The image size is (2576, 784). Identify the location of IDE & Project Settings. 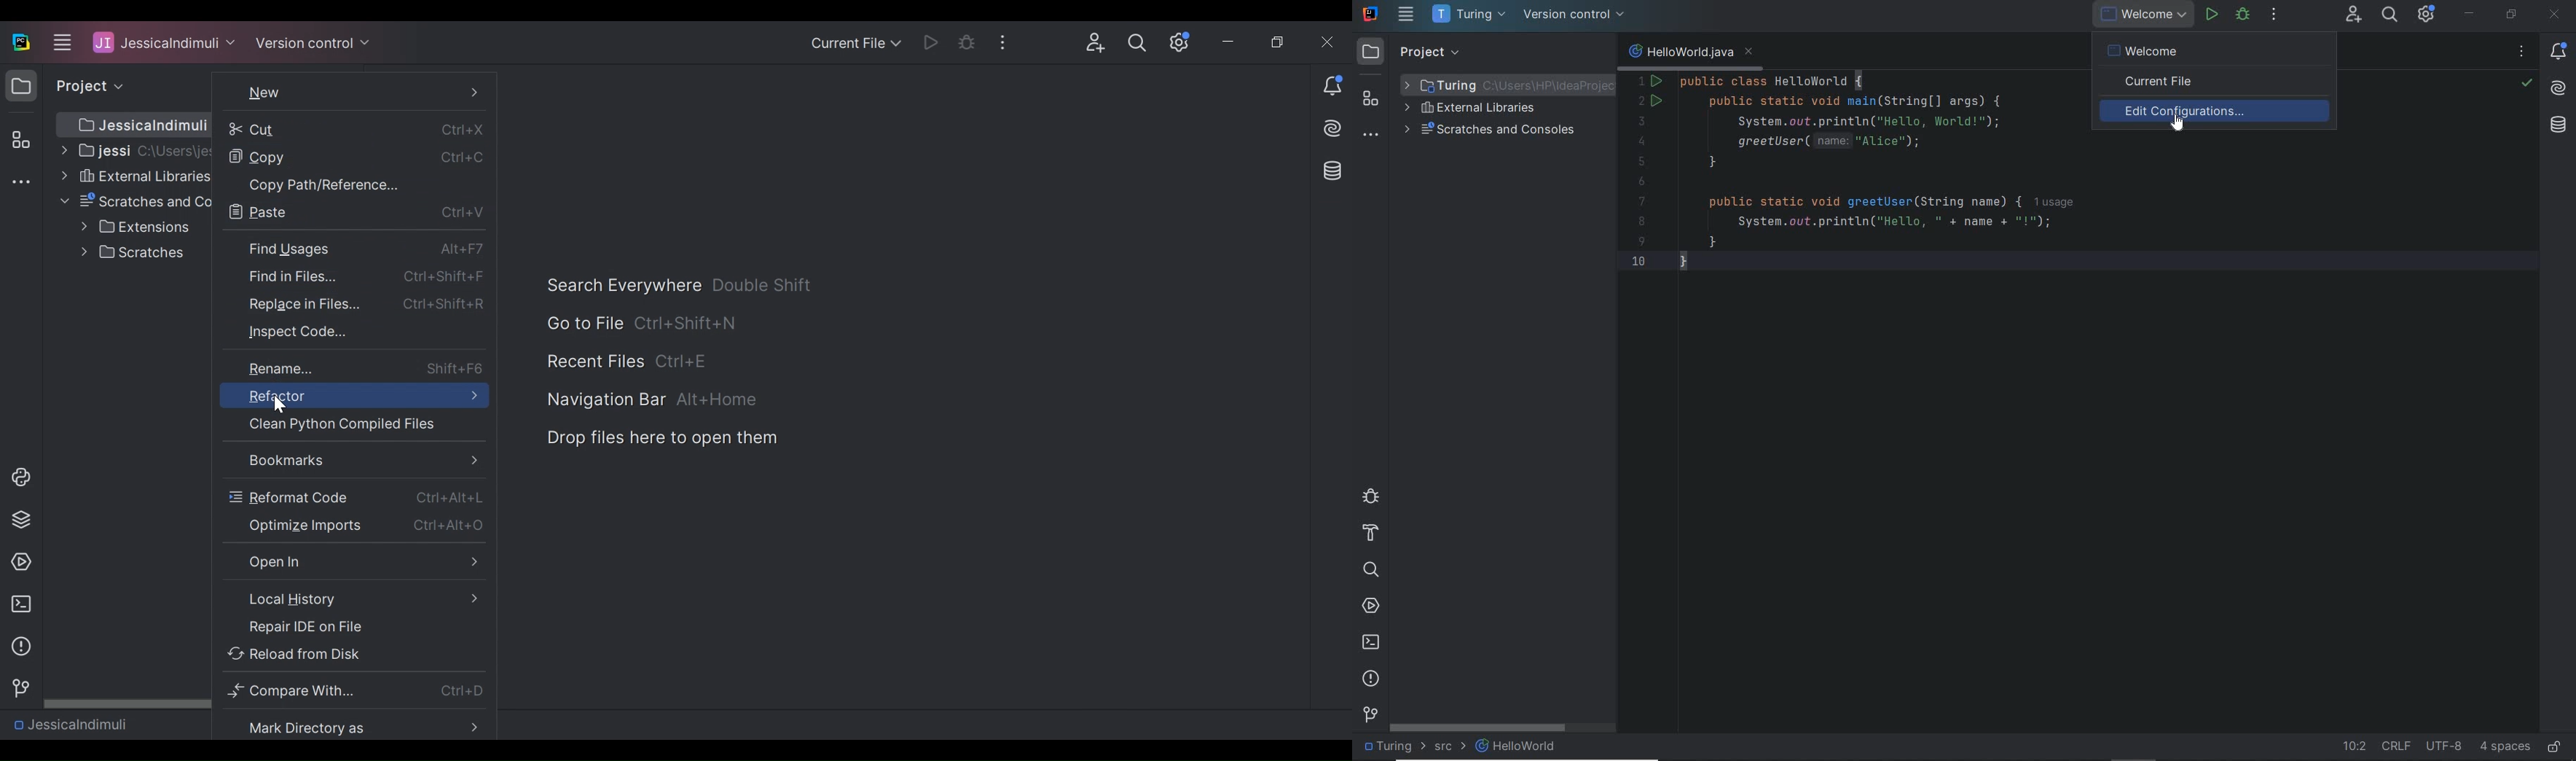
(2426, 14).